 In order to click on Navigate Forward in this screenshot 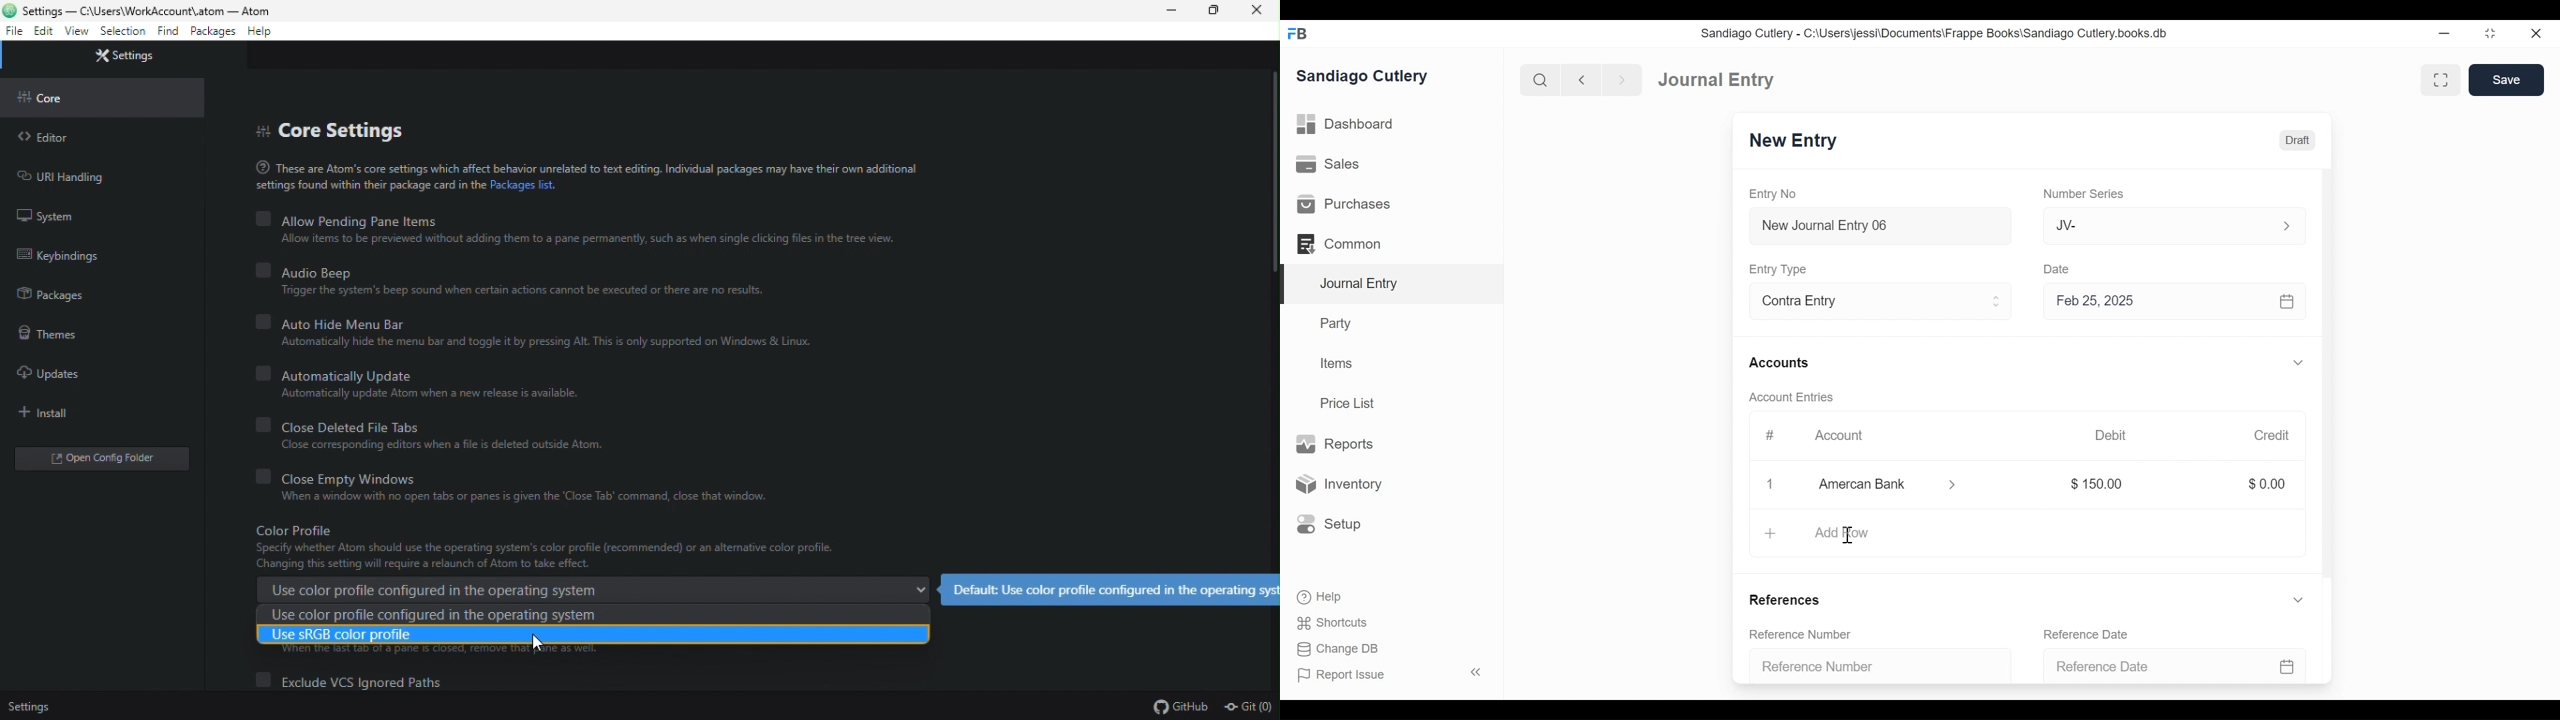, I will do `click(1623, 81)`.